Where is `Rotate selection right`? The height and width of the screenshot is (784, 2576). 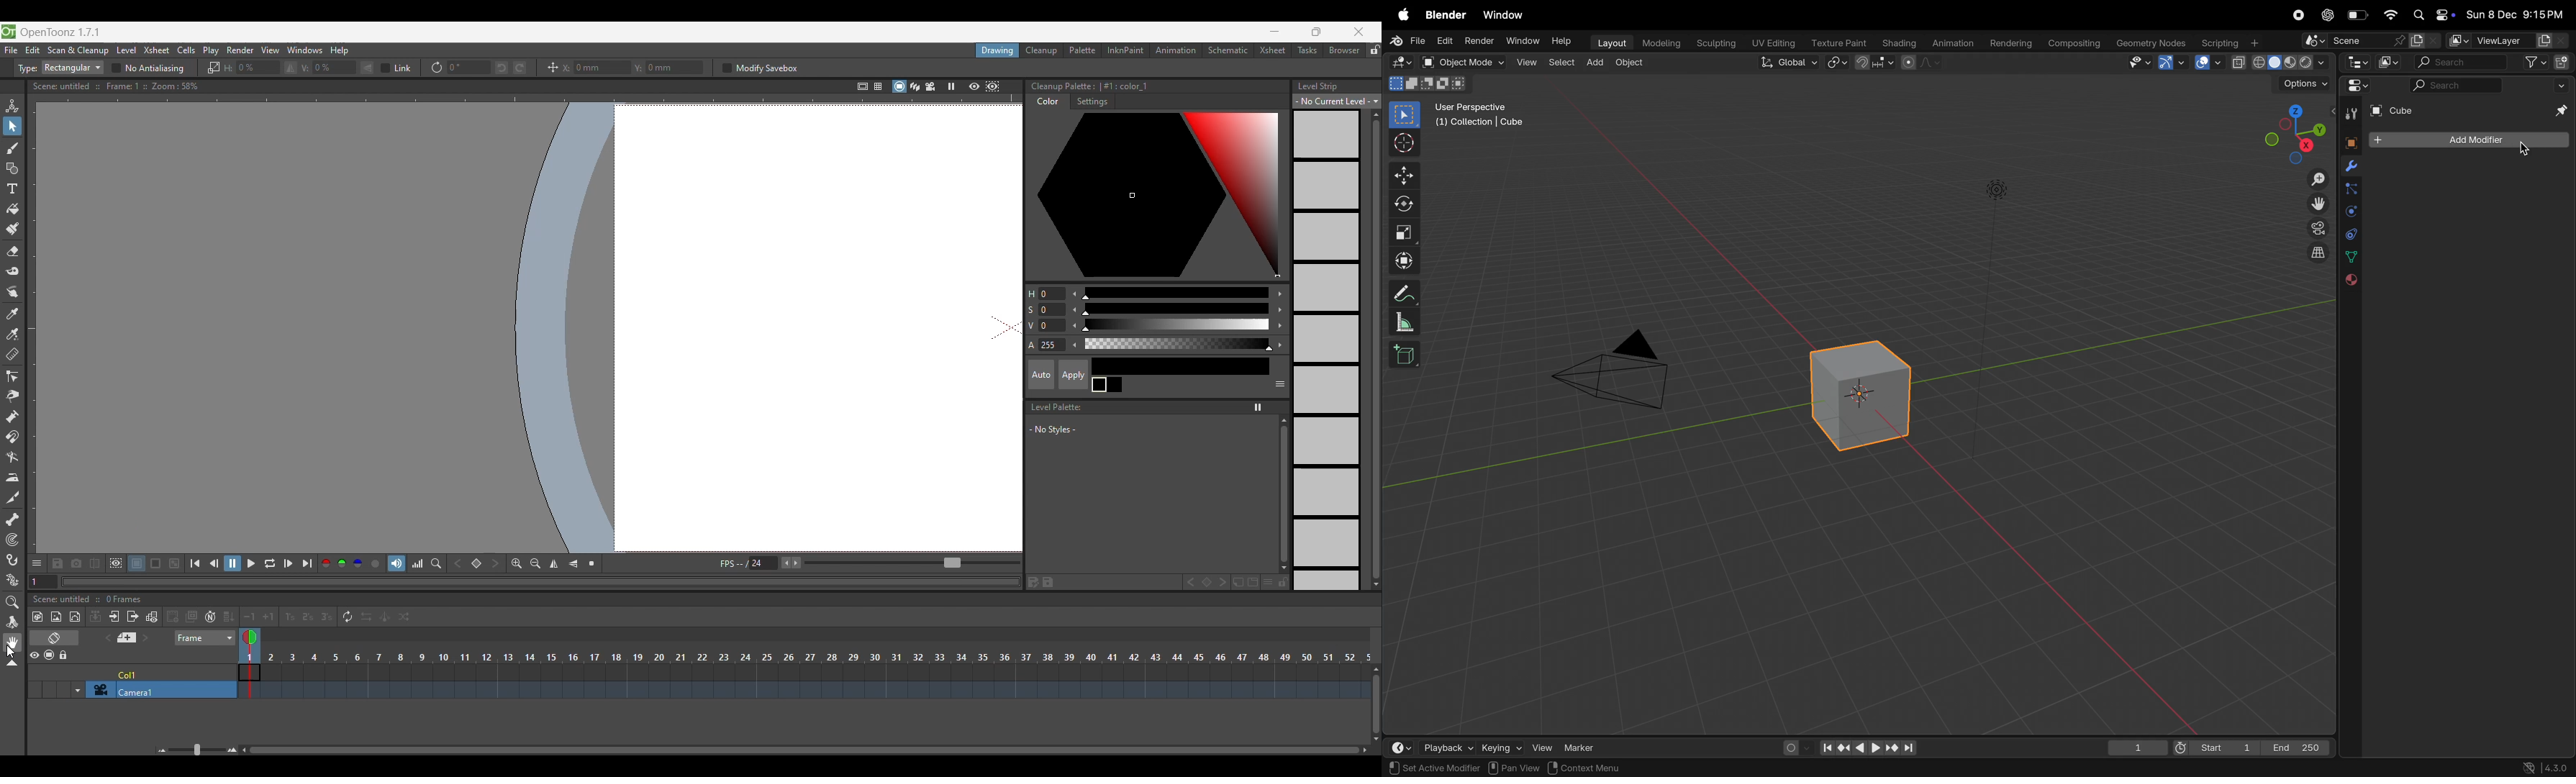 Rotate selection right is located at coordinates (520, 68).